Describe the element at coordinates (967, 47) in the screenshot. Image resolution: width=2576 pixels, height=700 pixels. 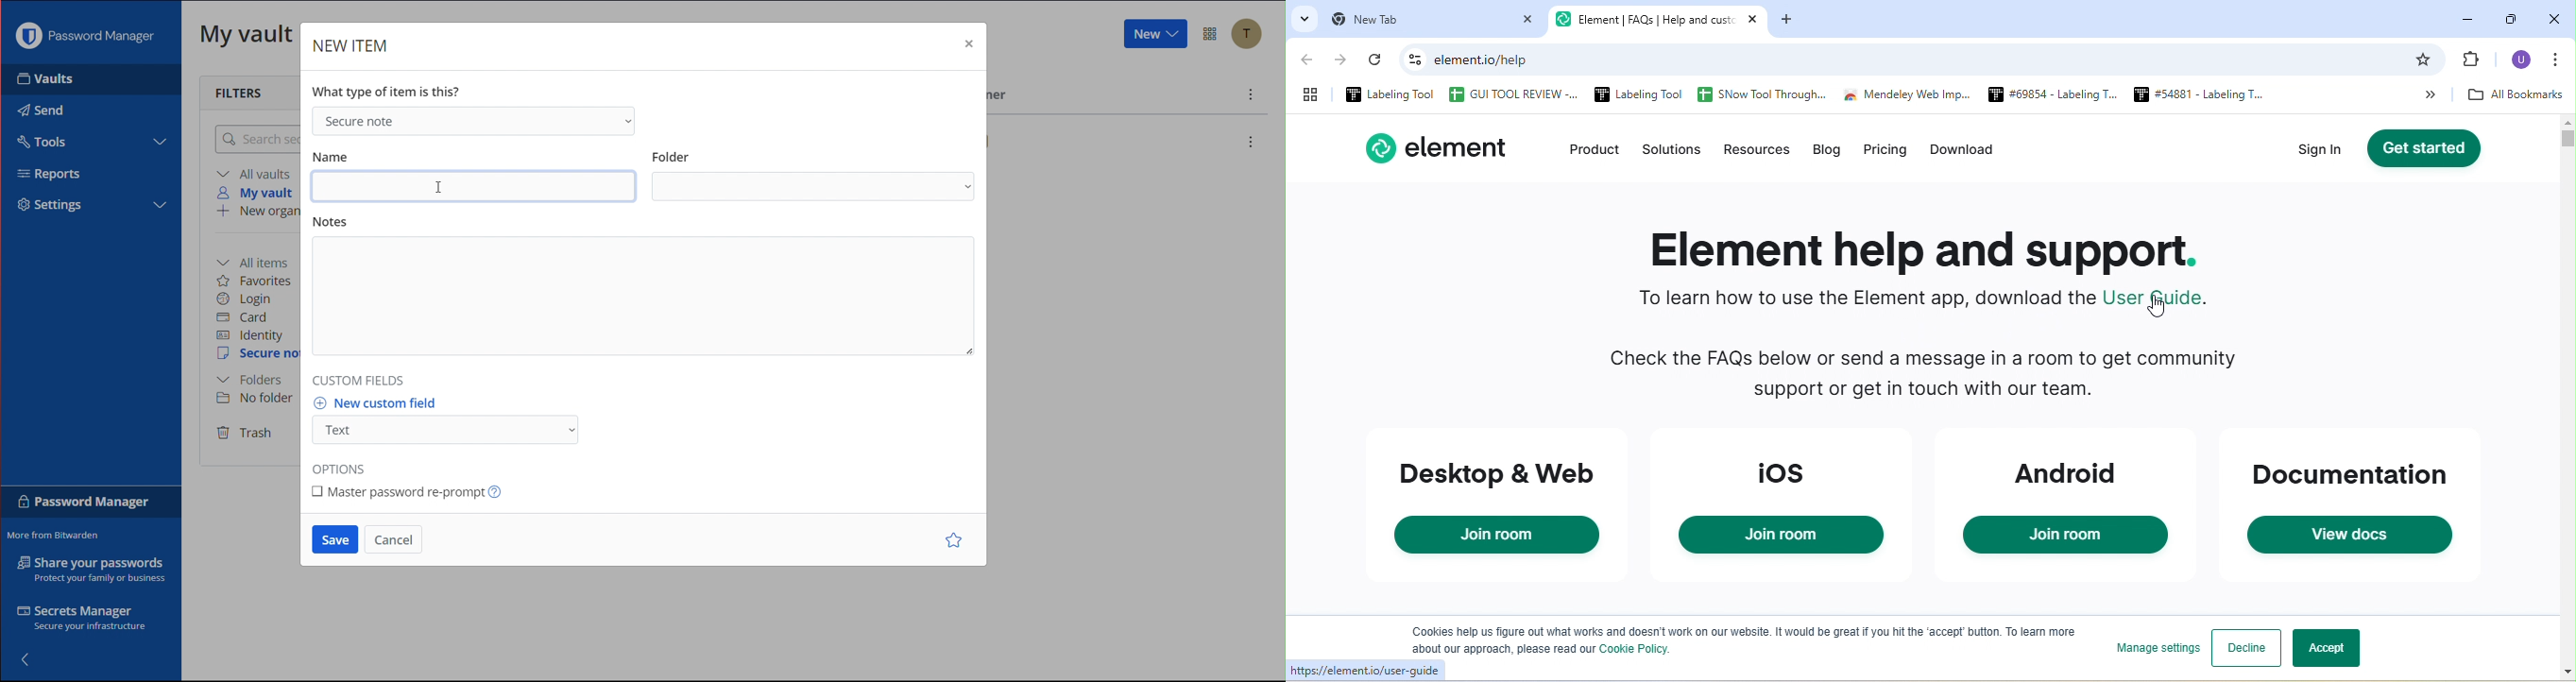
I see `Close` at that location.